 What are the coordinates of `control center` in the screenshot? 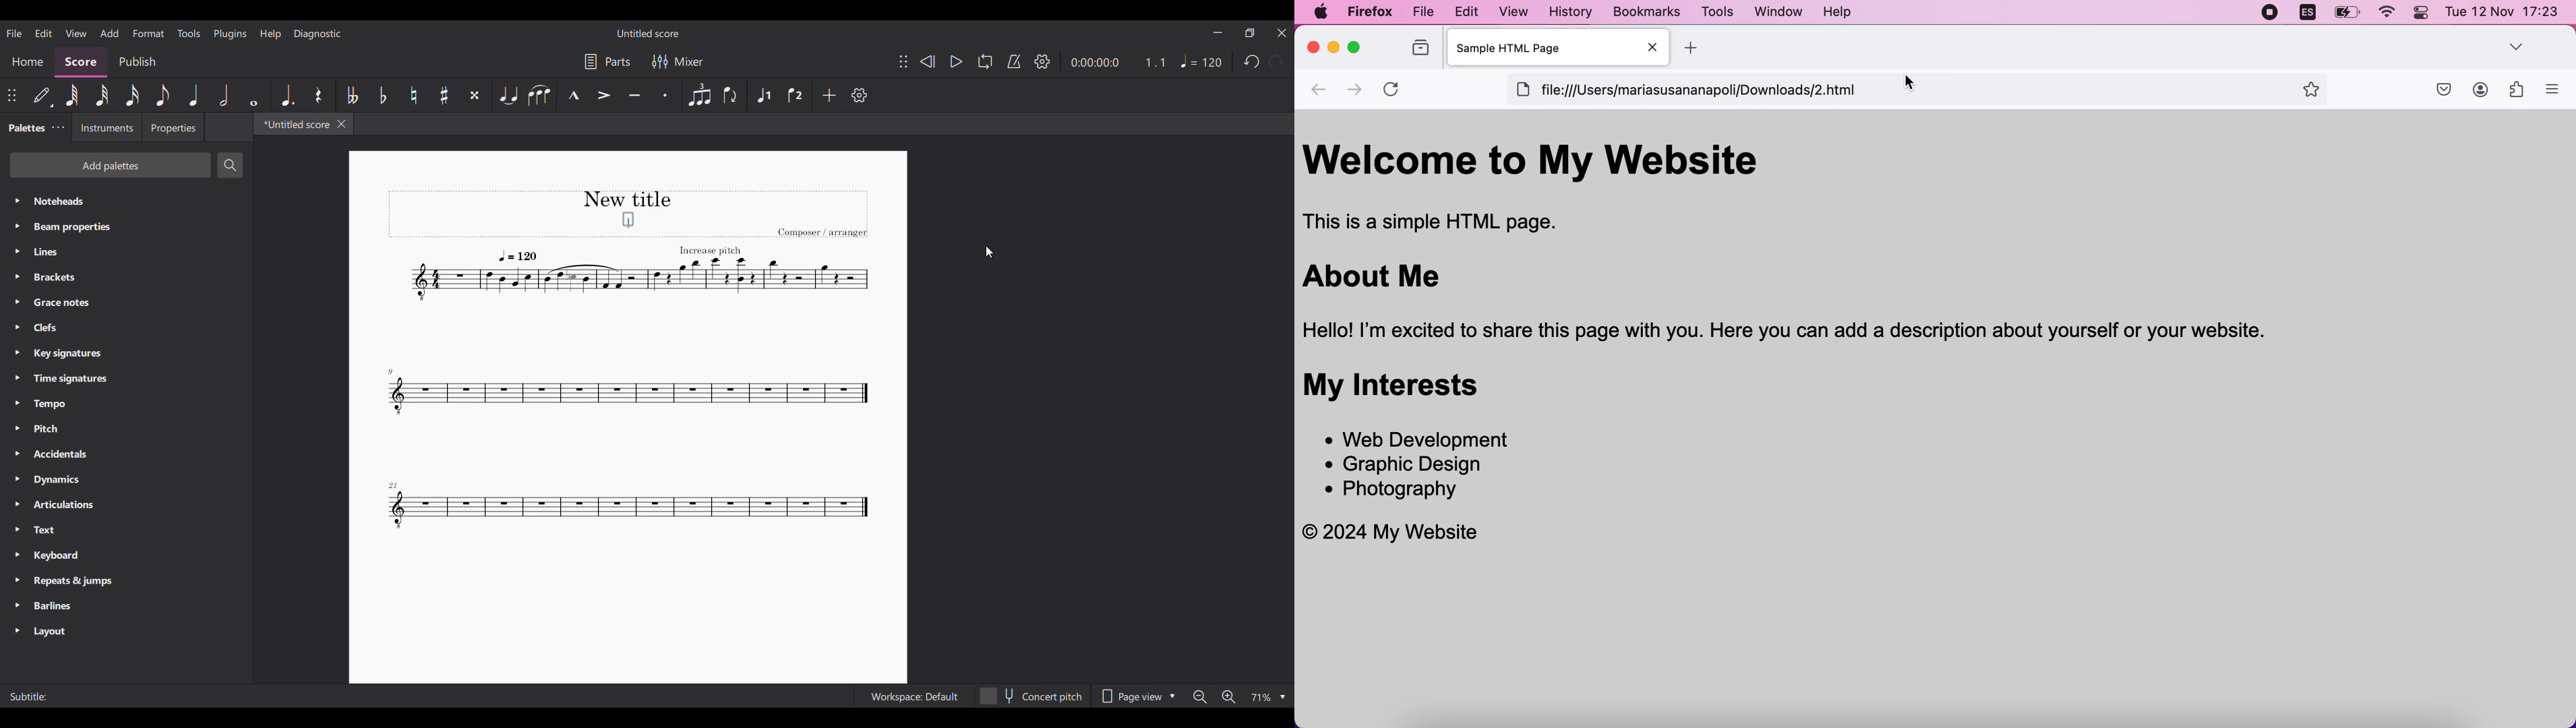 It's located at (2420, 15).